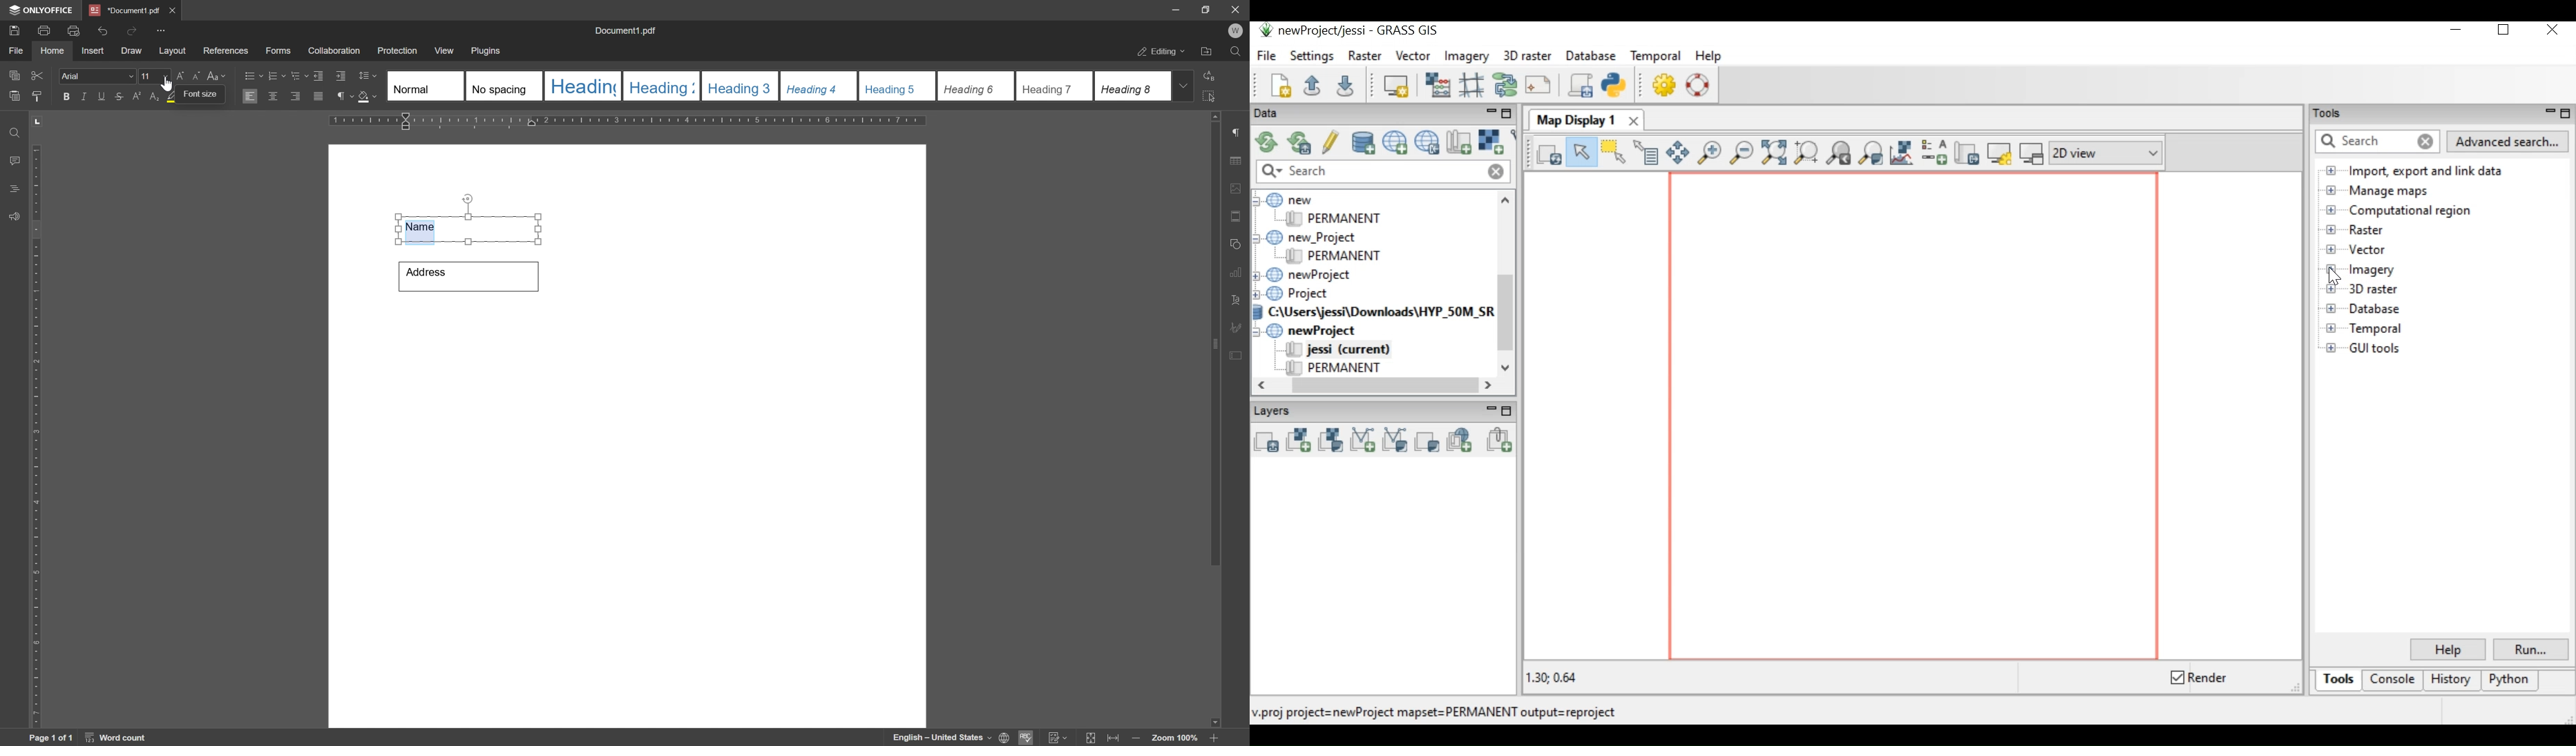  Describe the element at coordinates (172, 51) in the screenshot. I see `layout` at that location.